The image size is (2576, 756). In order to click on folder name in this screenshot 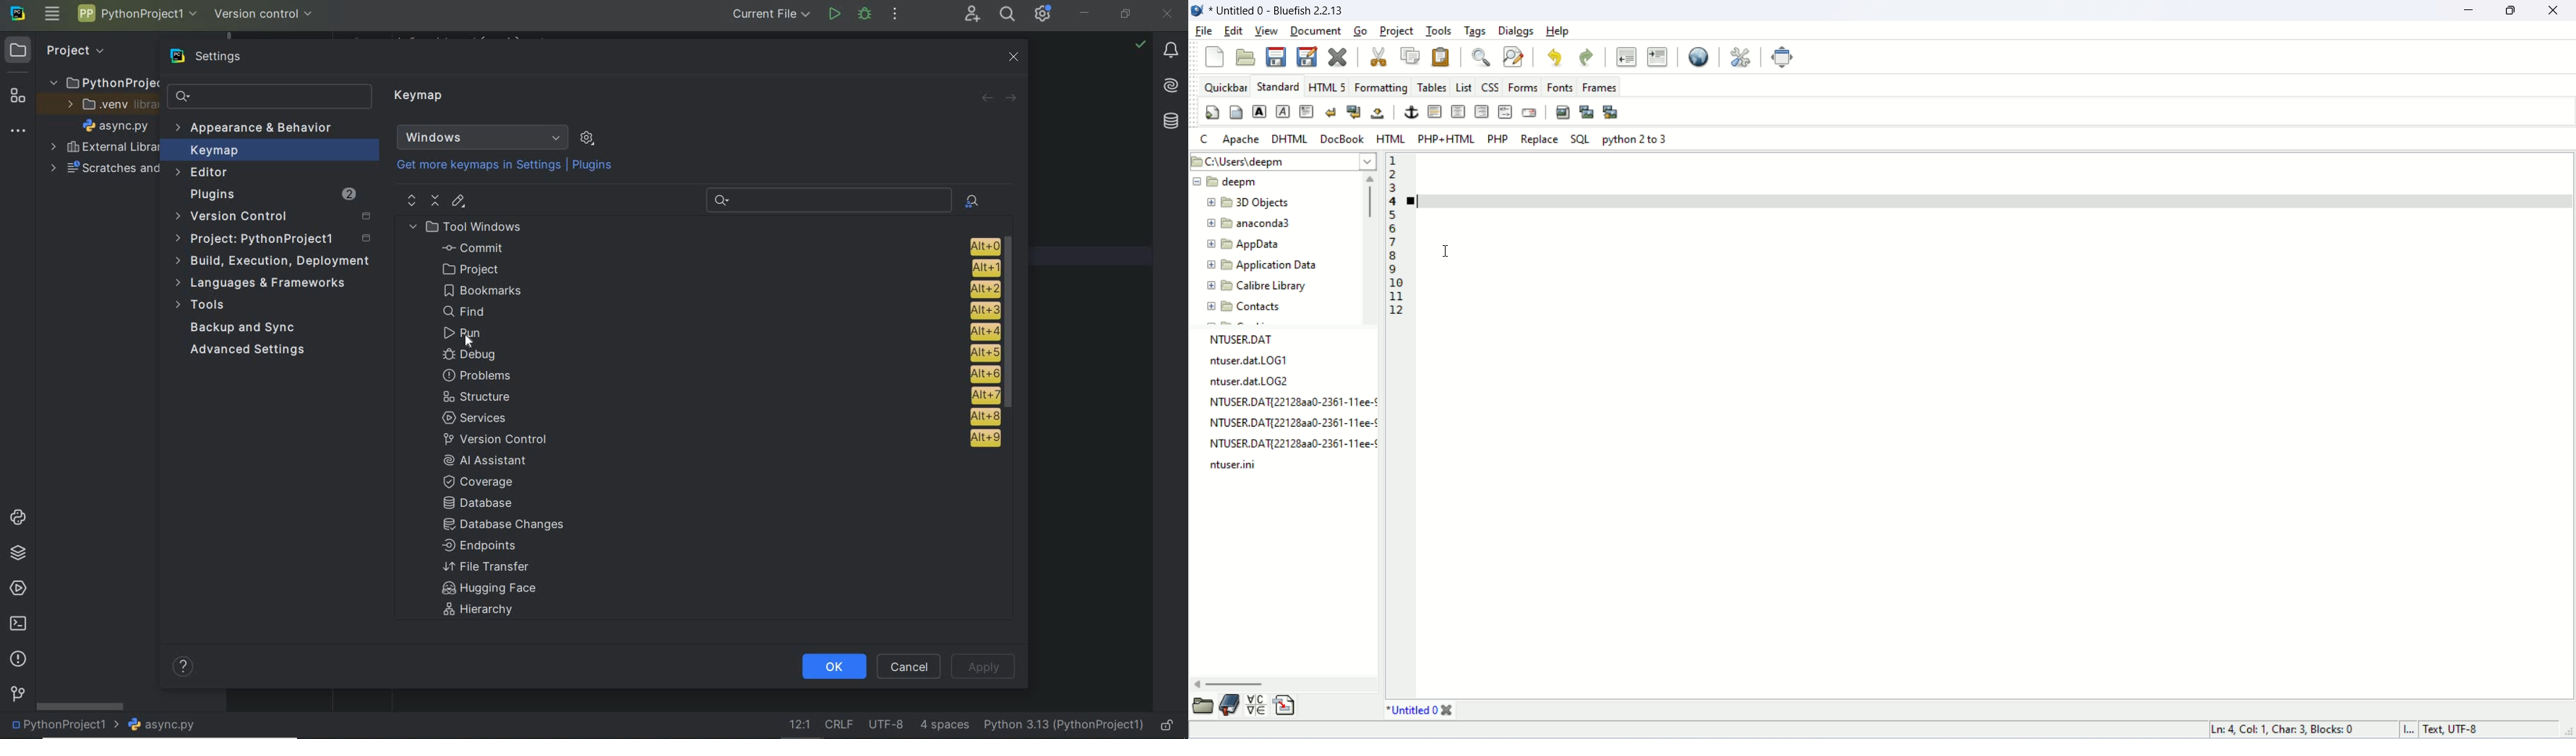, I will do `click(1256, 222)`.